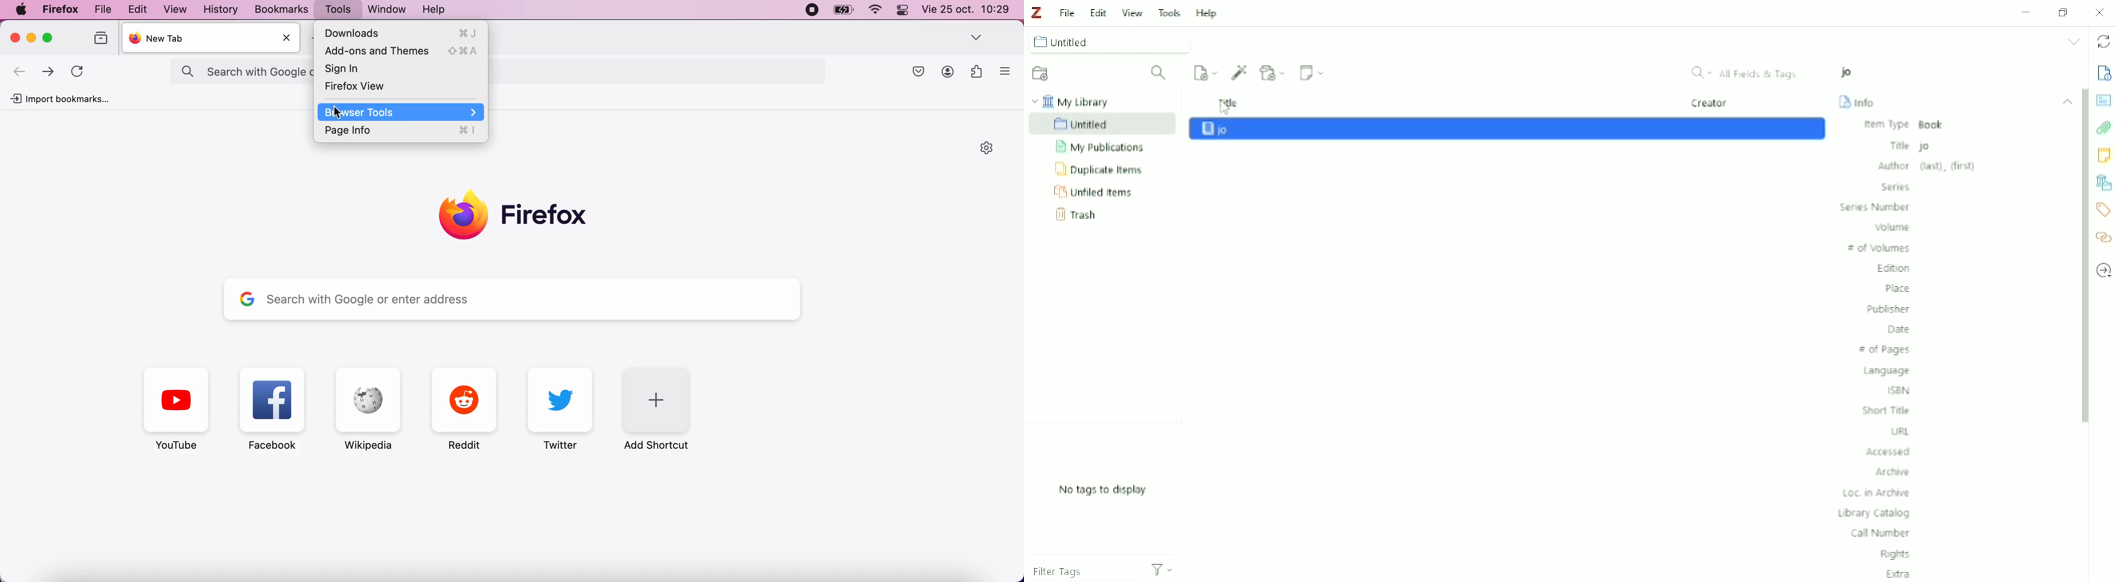 This screenshot has height=588, width=2128. Describe the element at coordinates (1036, 13) in the screenshot. I see `Logo` at that location.